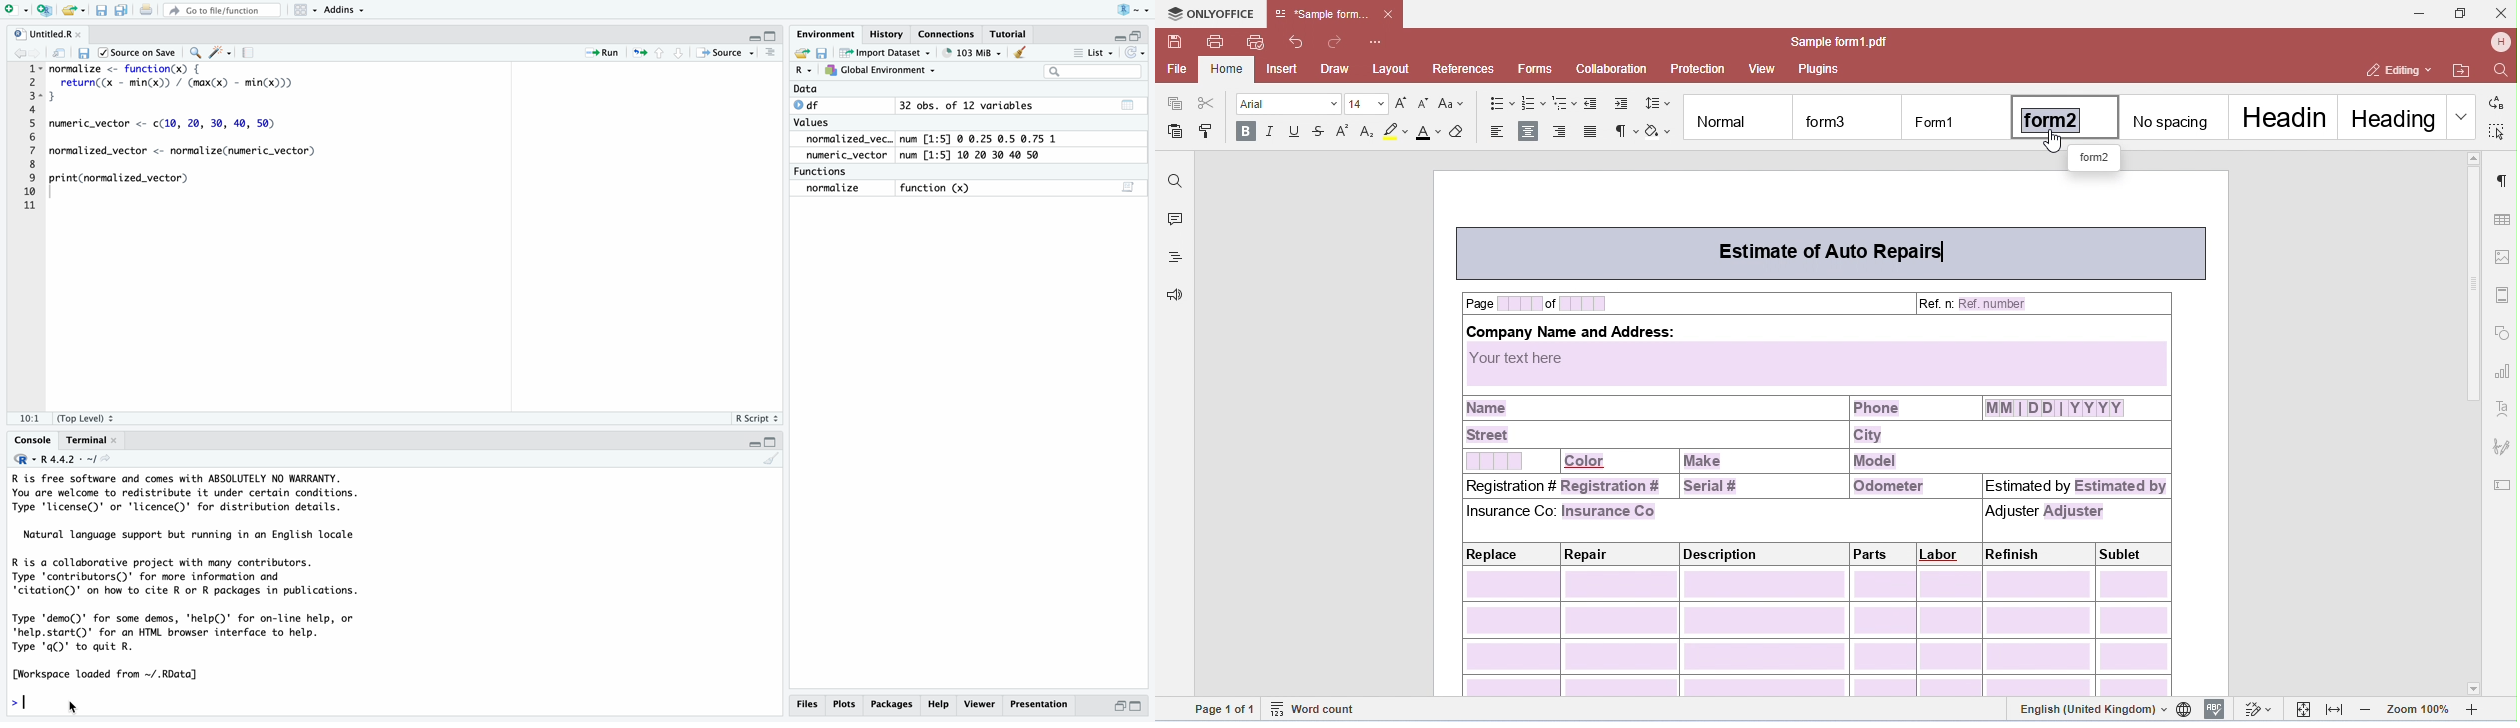 This screenshot has height=728, width=2520. What do you see at coordinates (1020, 54) in the screenshot?
I see `Clear console (Ctrl + R)` at bounding box center [1020, 54].